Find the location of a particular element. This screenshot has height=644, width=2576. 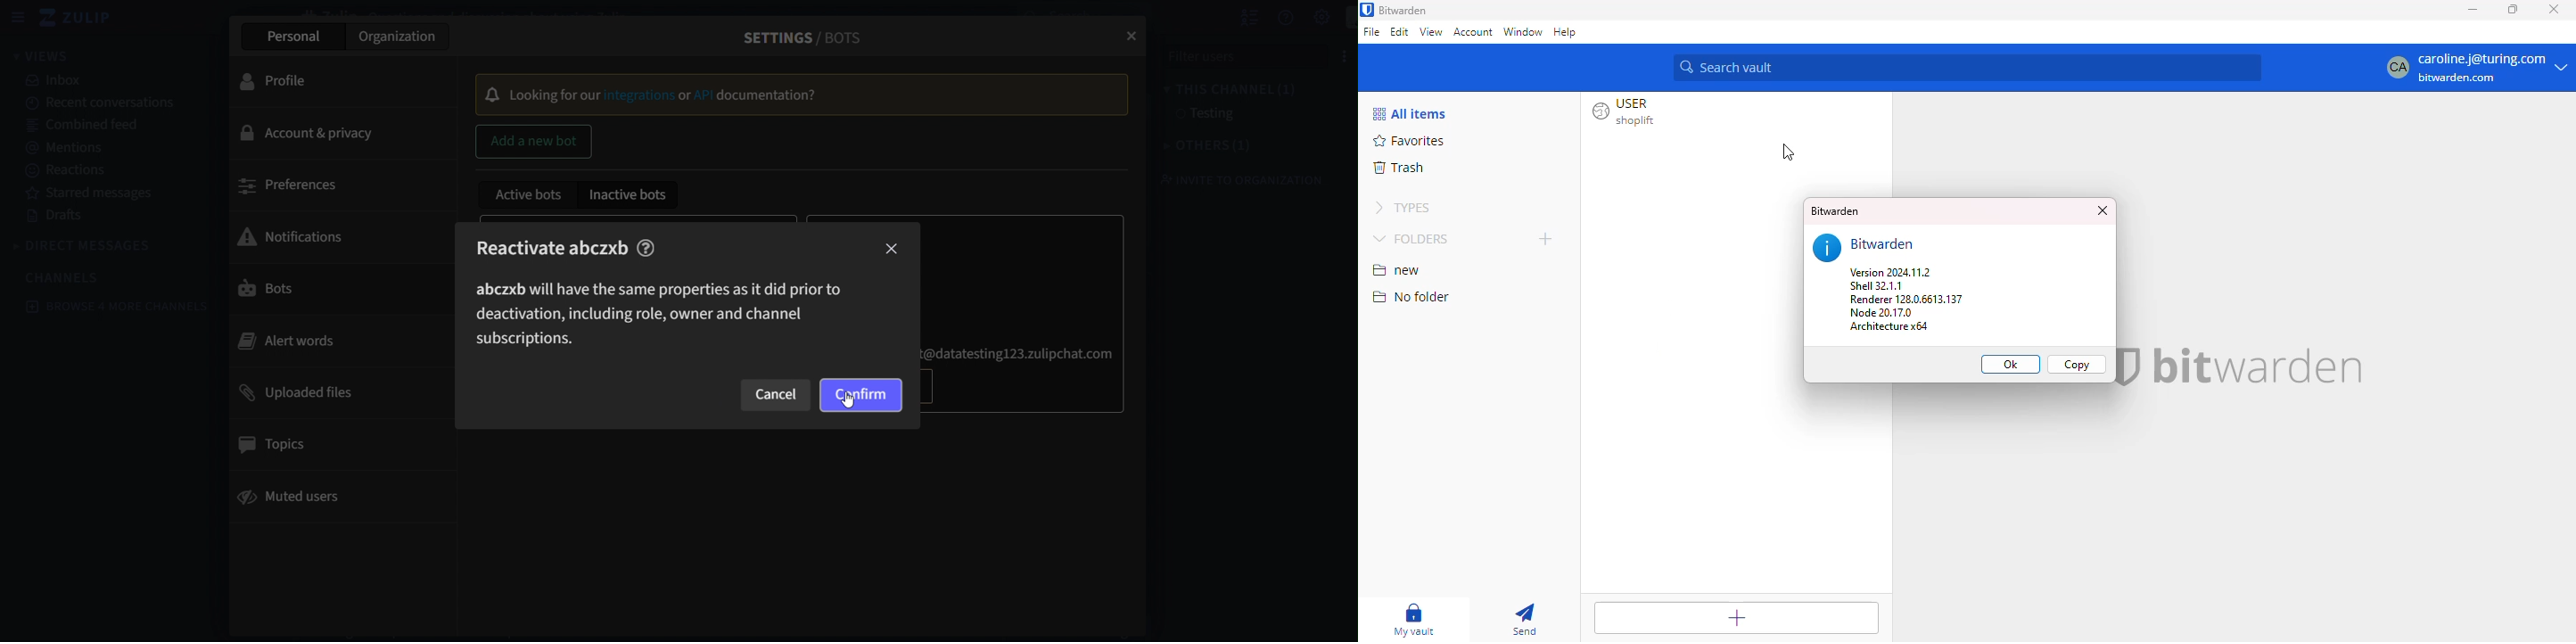

Bitwarden is located at coordinates (1883, 243).